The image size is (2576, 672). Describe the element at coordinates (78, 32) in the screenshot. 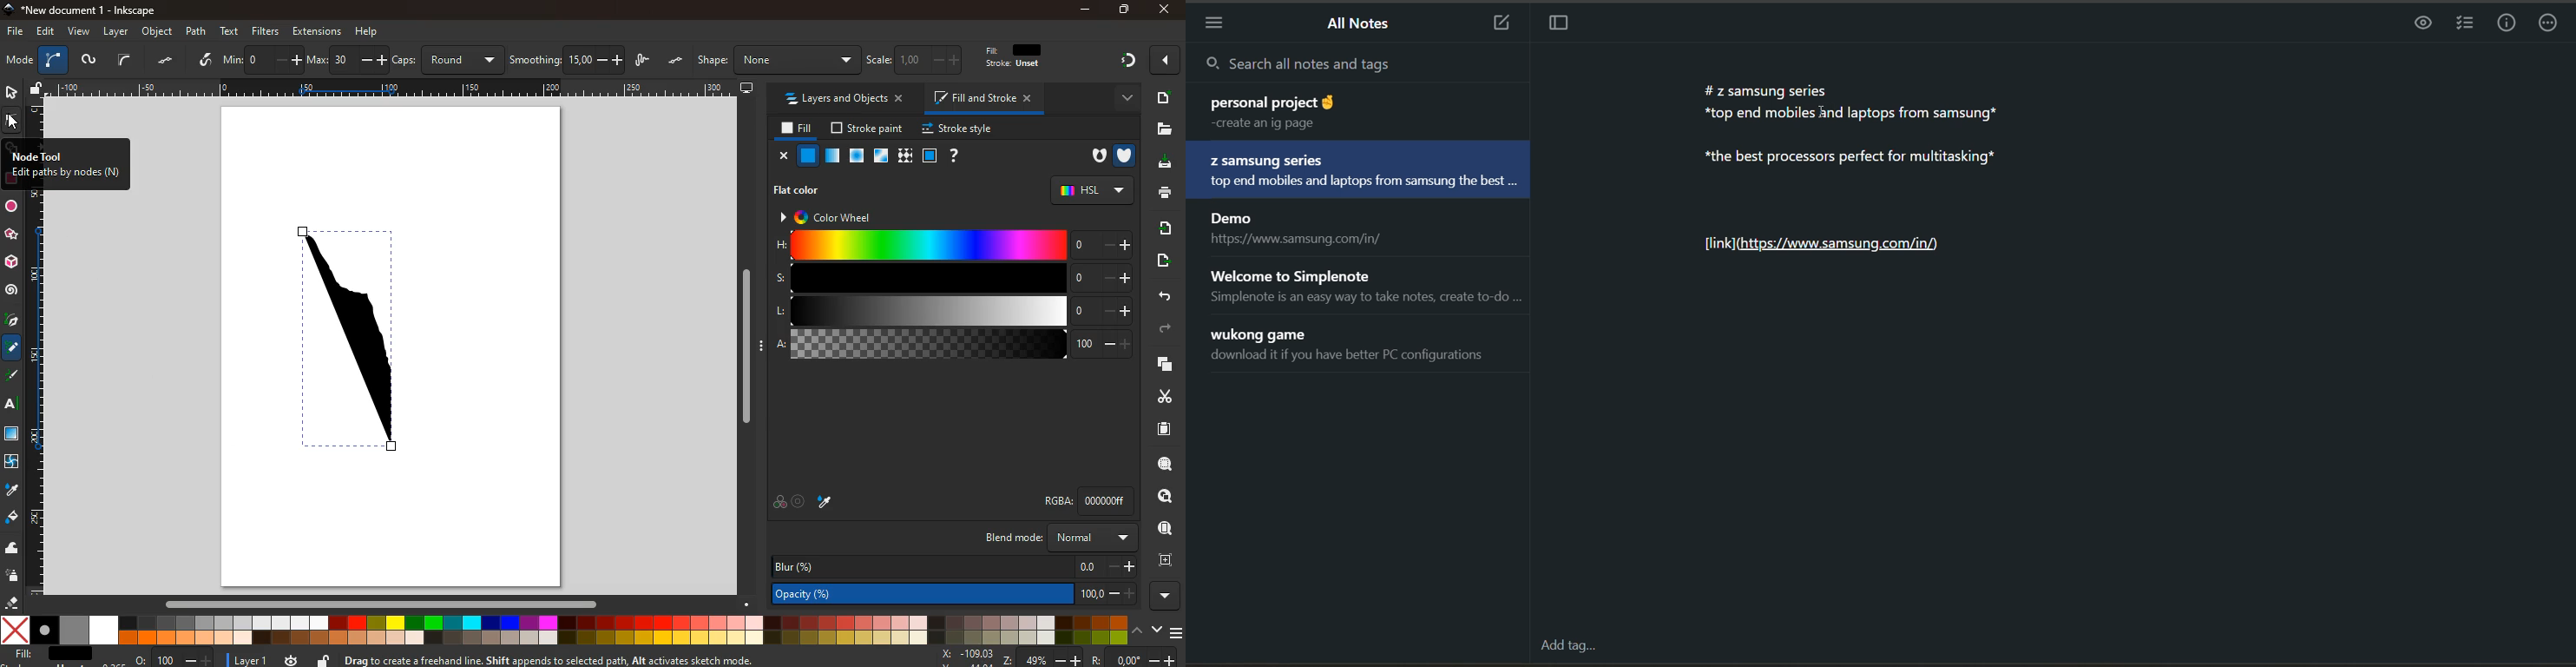

I see `view` at that location.